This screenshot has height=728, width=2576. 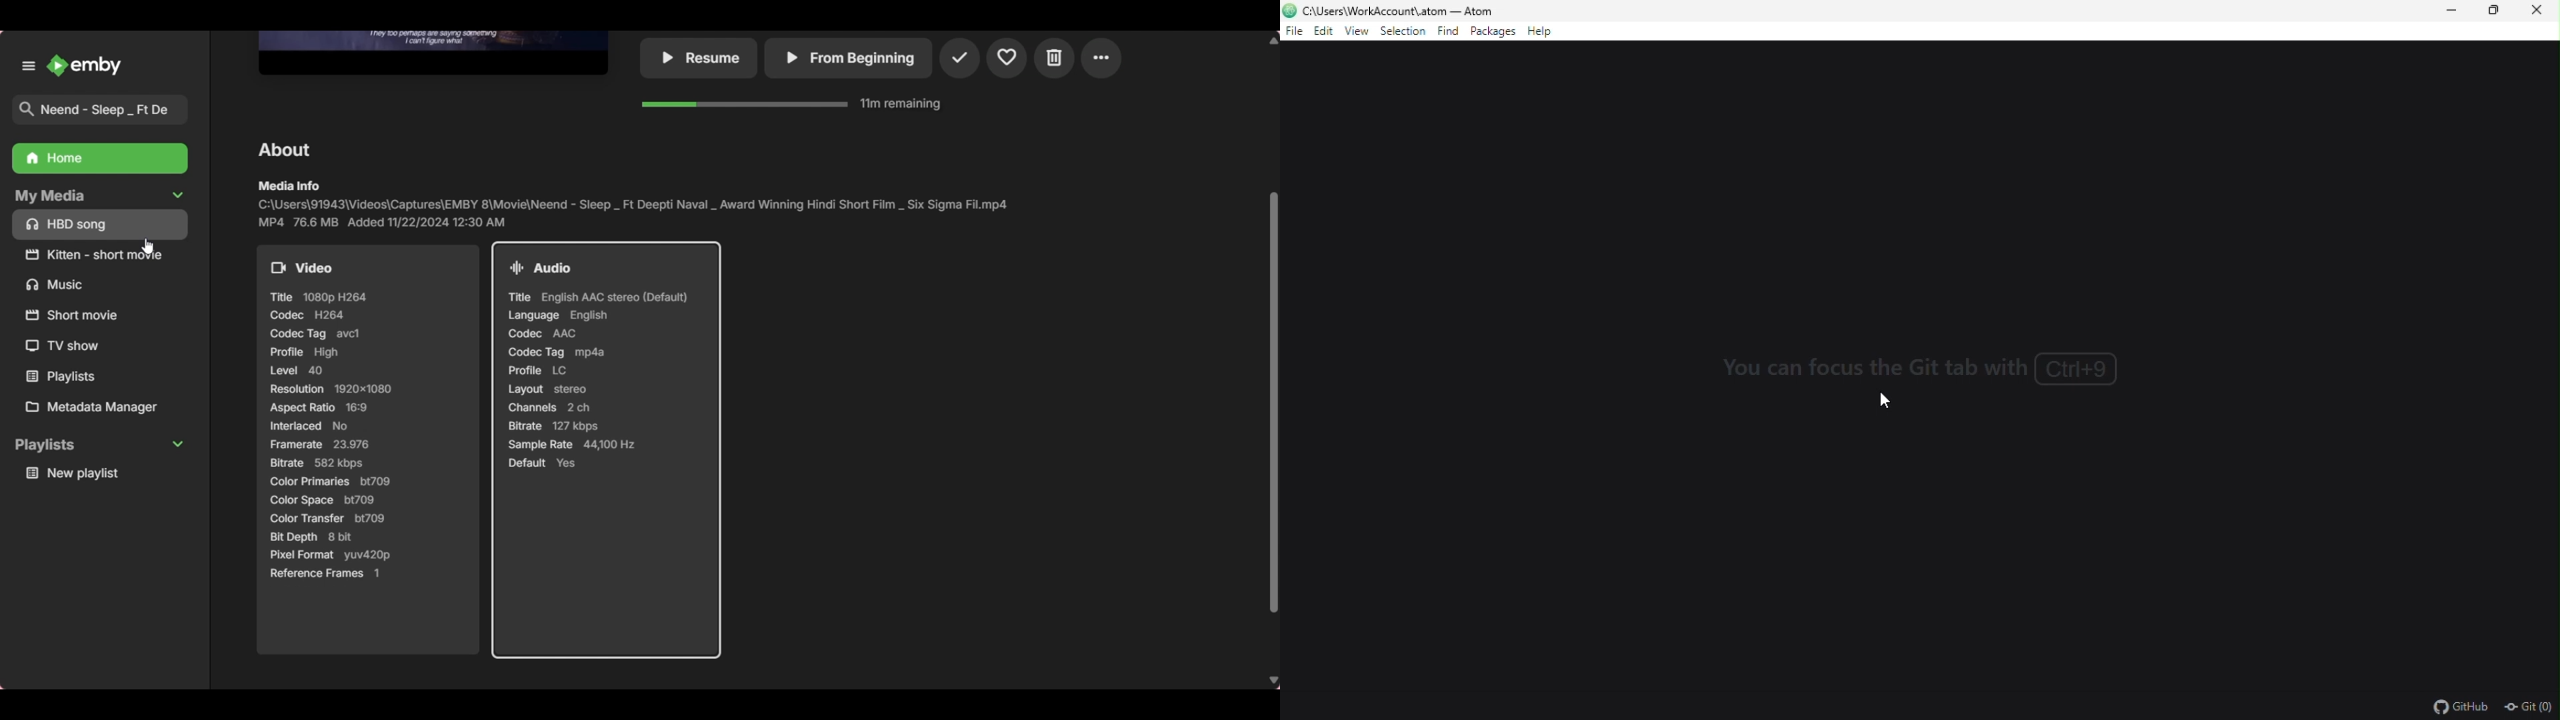 What do you see at coordinates (1106, 59) in the screenshot?
I see `` at bounding box center [1106, 59].